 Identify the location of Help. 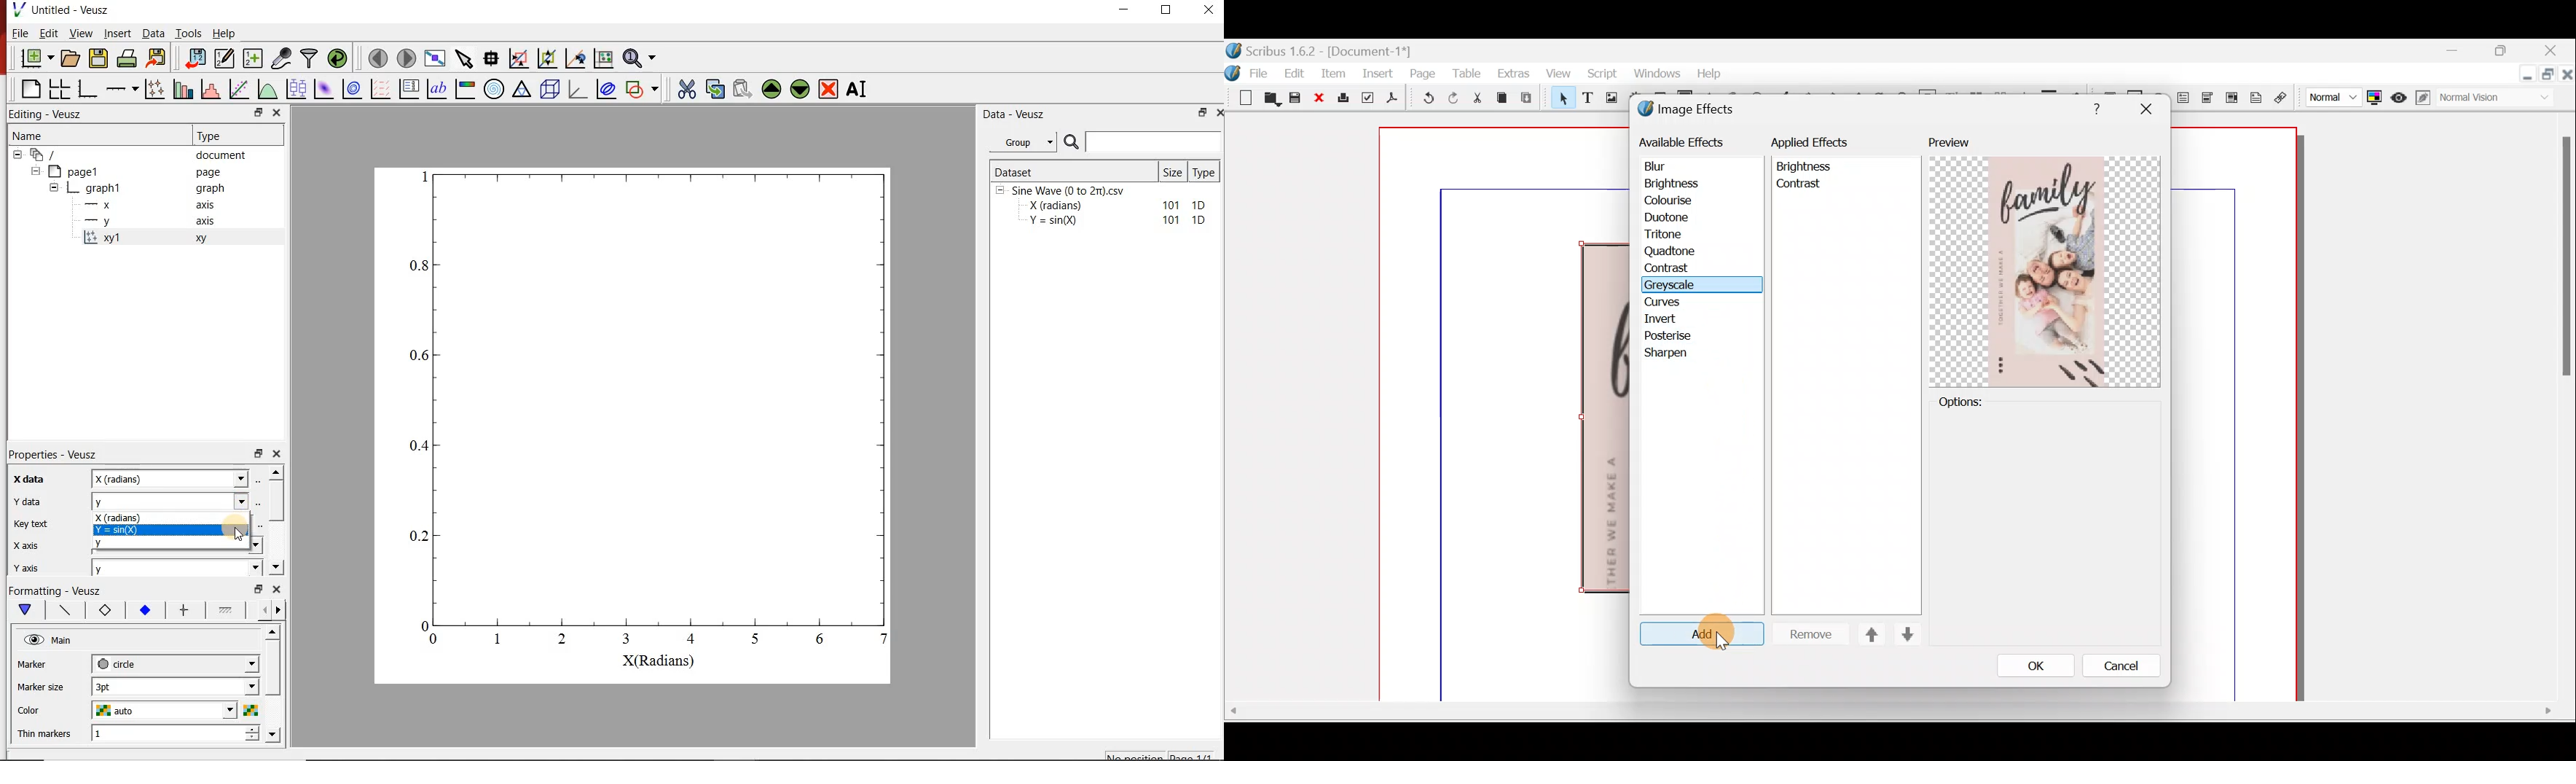
(224, 34).